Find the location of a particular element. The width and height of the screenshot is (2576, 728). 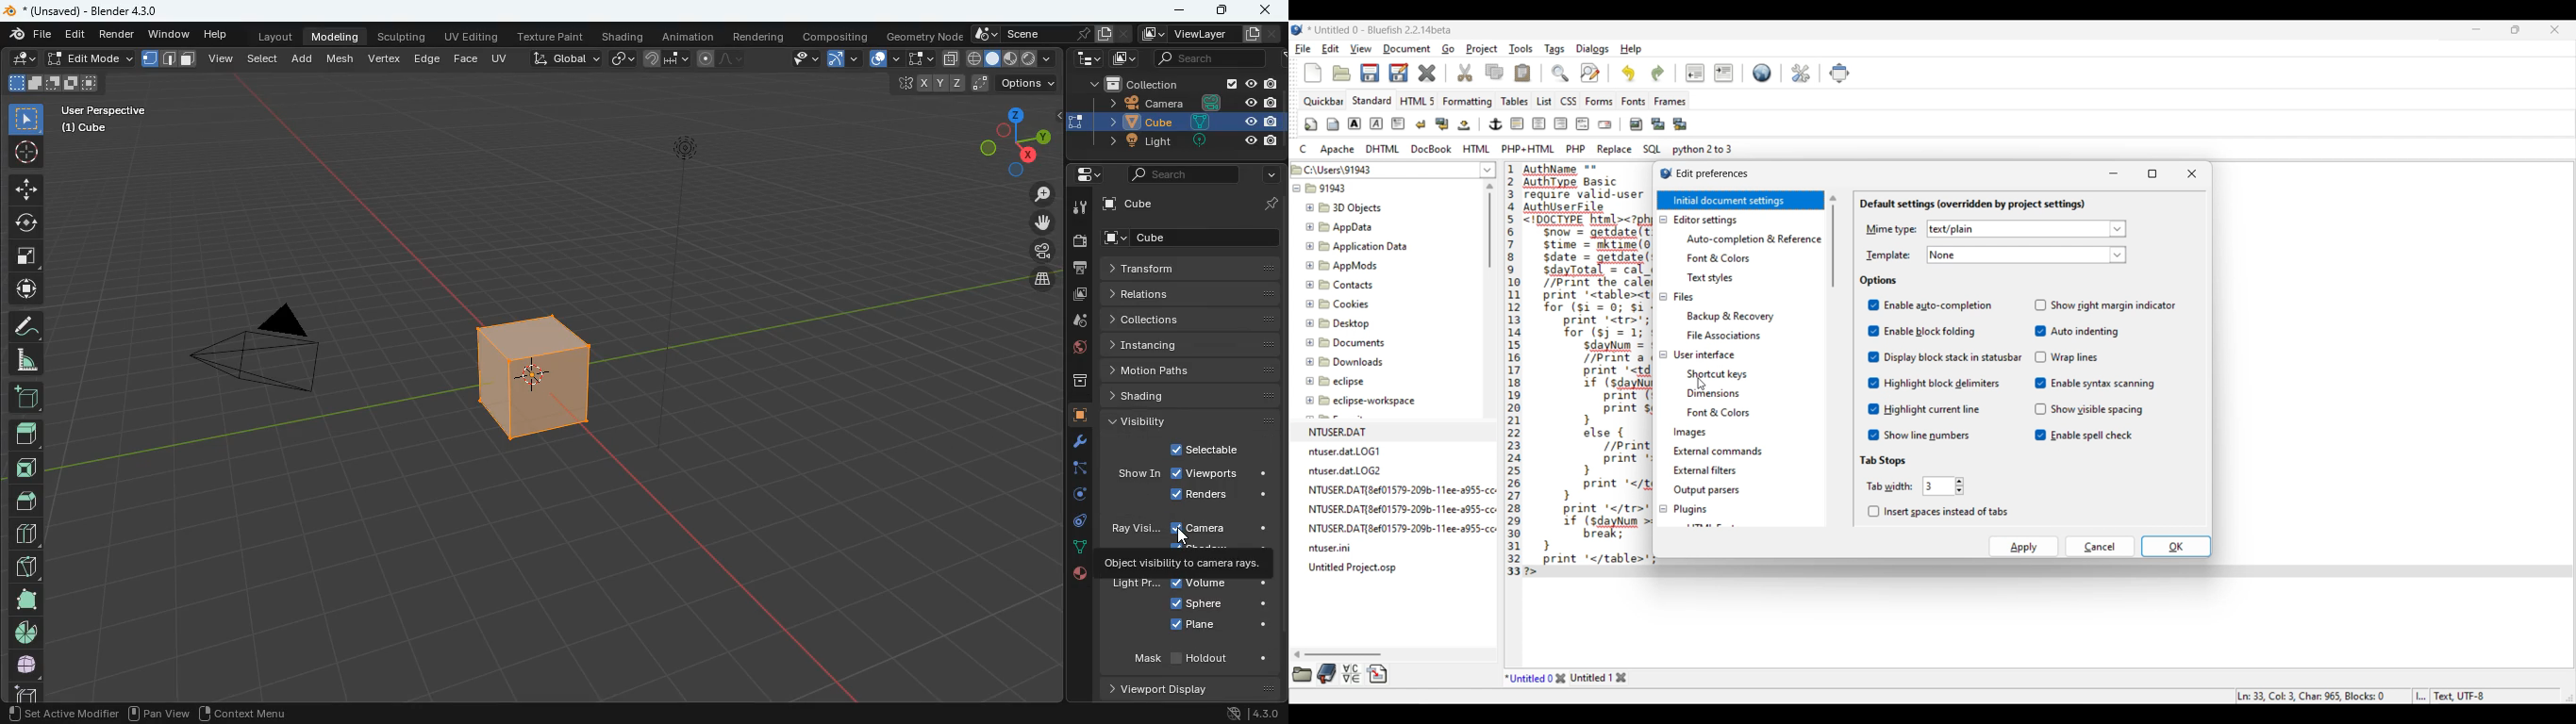

select is located at coordinates (917, 59).